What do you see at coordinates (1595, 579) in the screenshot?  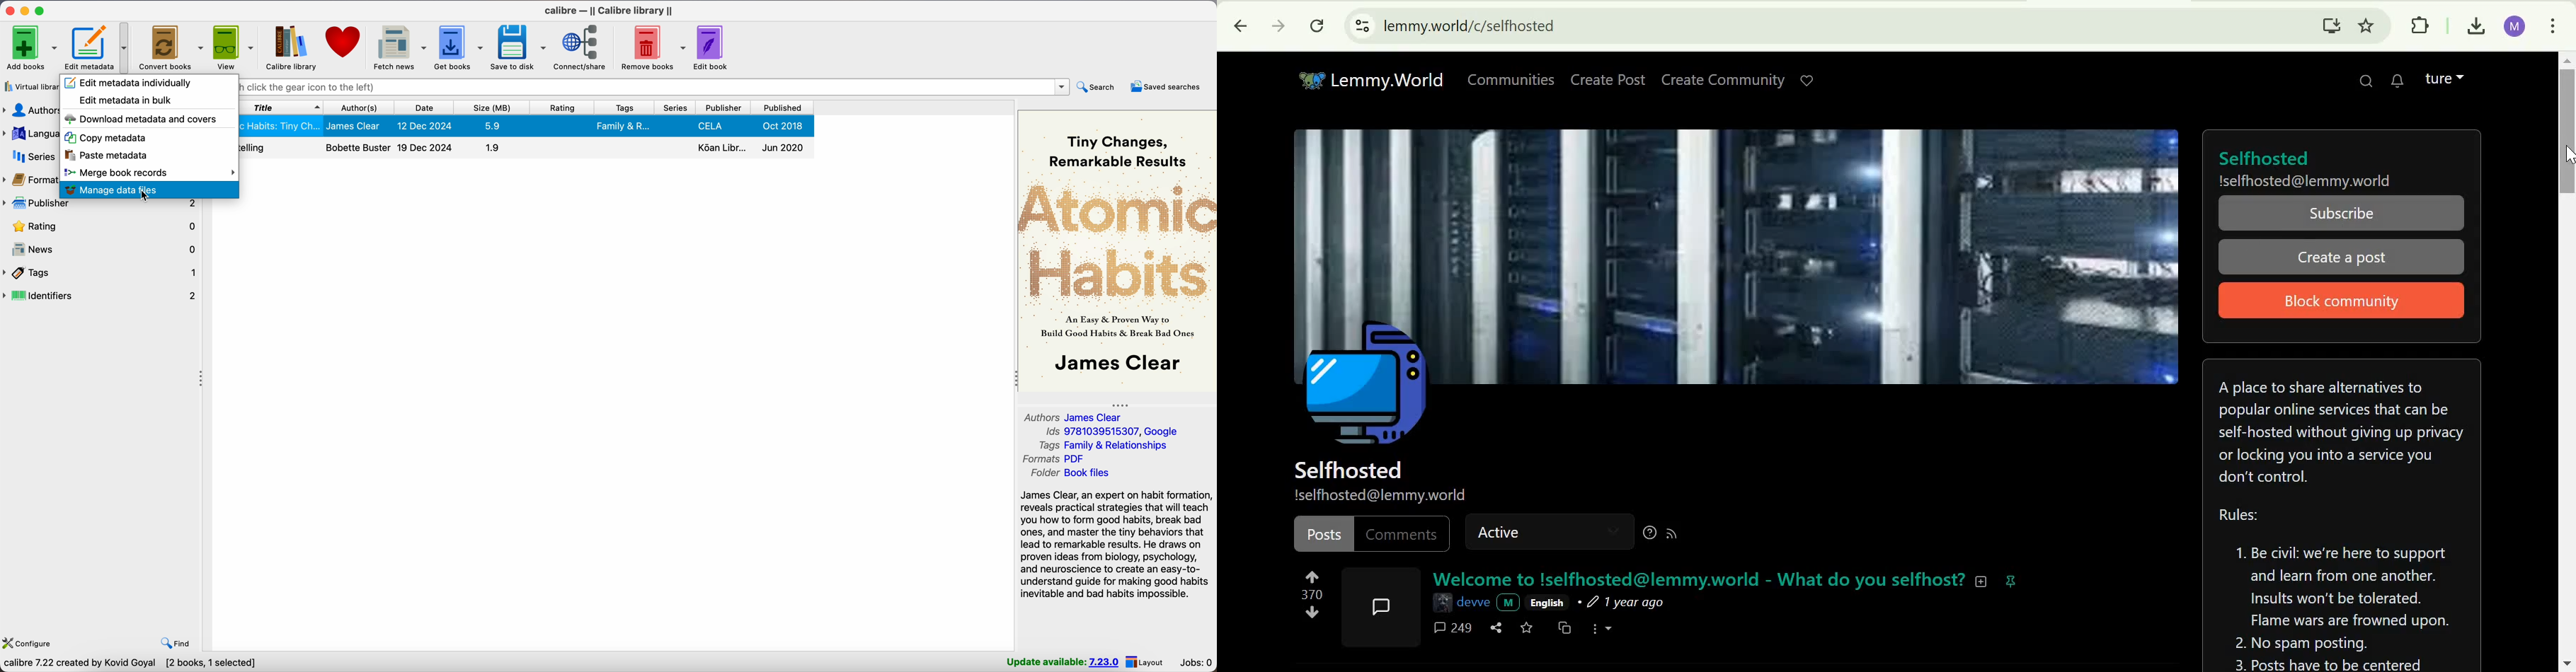 I see `` at bounding box center [1595, 579].